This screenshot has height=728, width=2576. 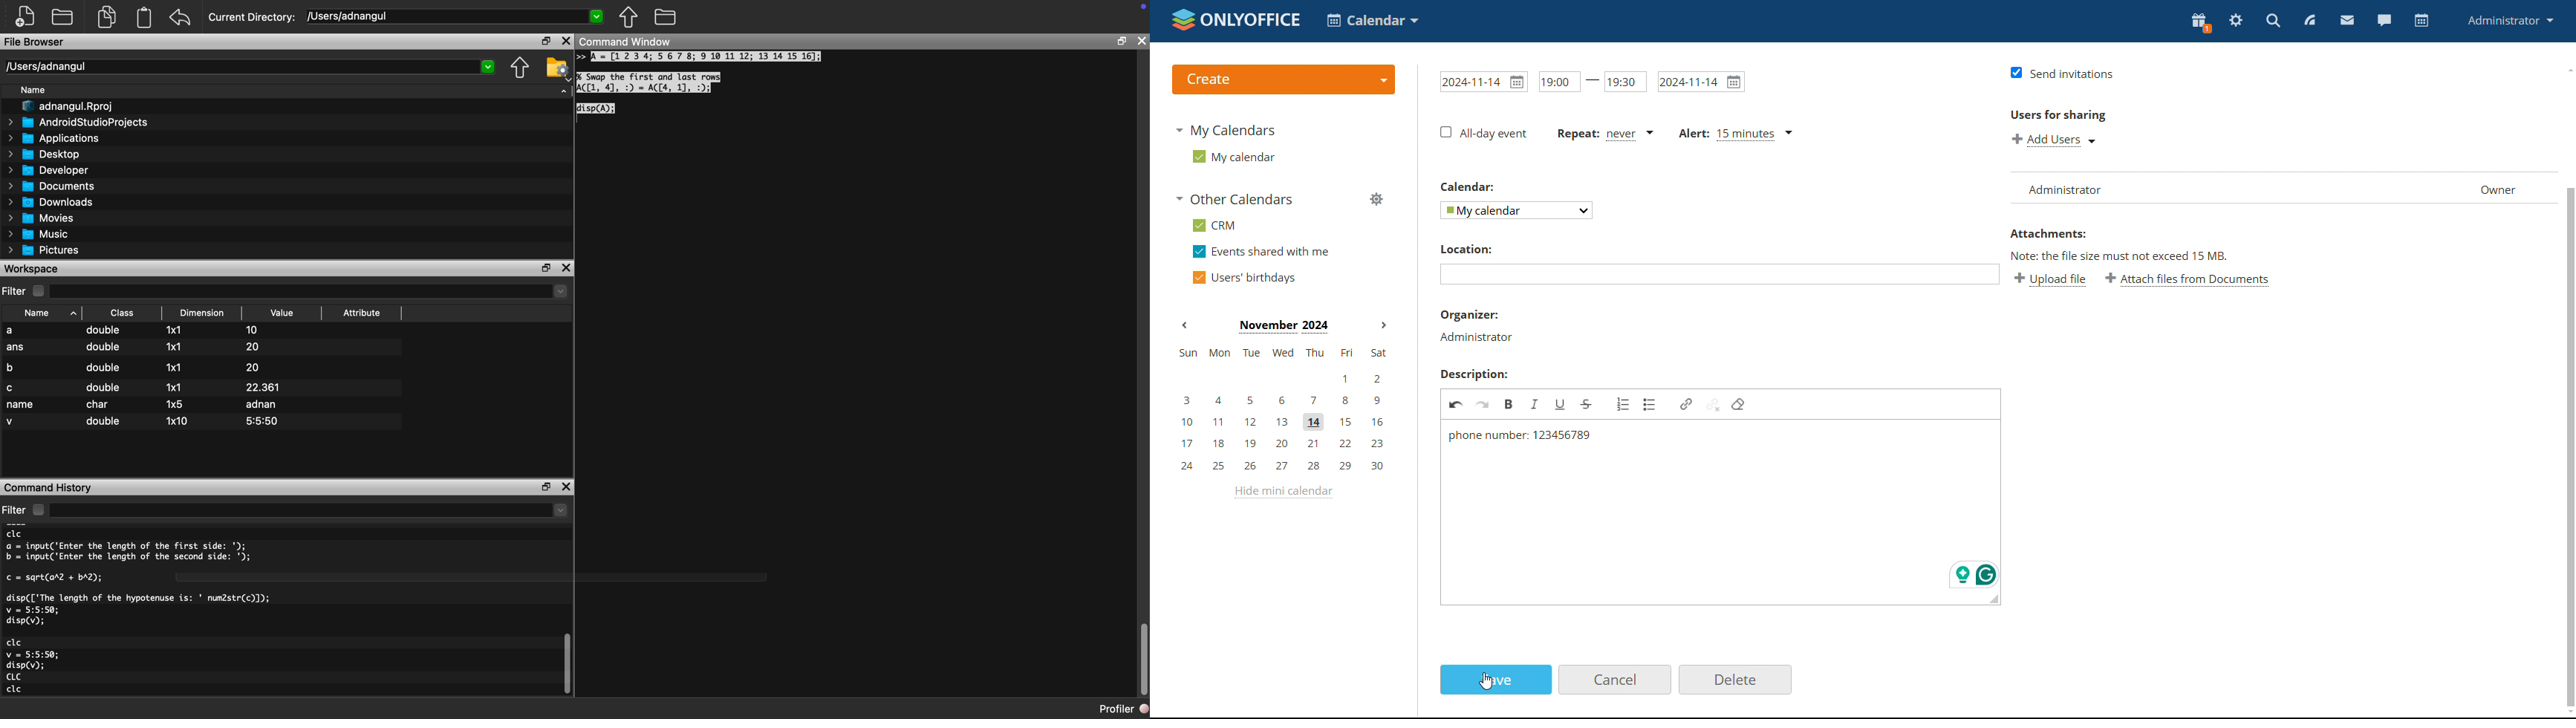 What do you see at coordinates (1185, 326) in the screenshot?
I see `previous month` at bounding box center [1185, 326].